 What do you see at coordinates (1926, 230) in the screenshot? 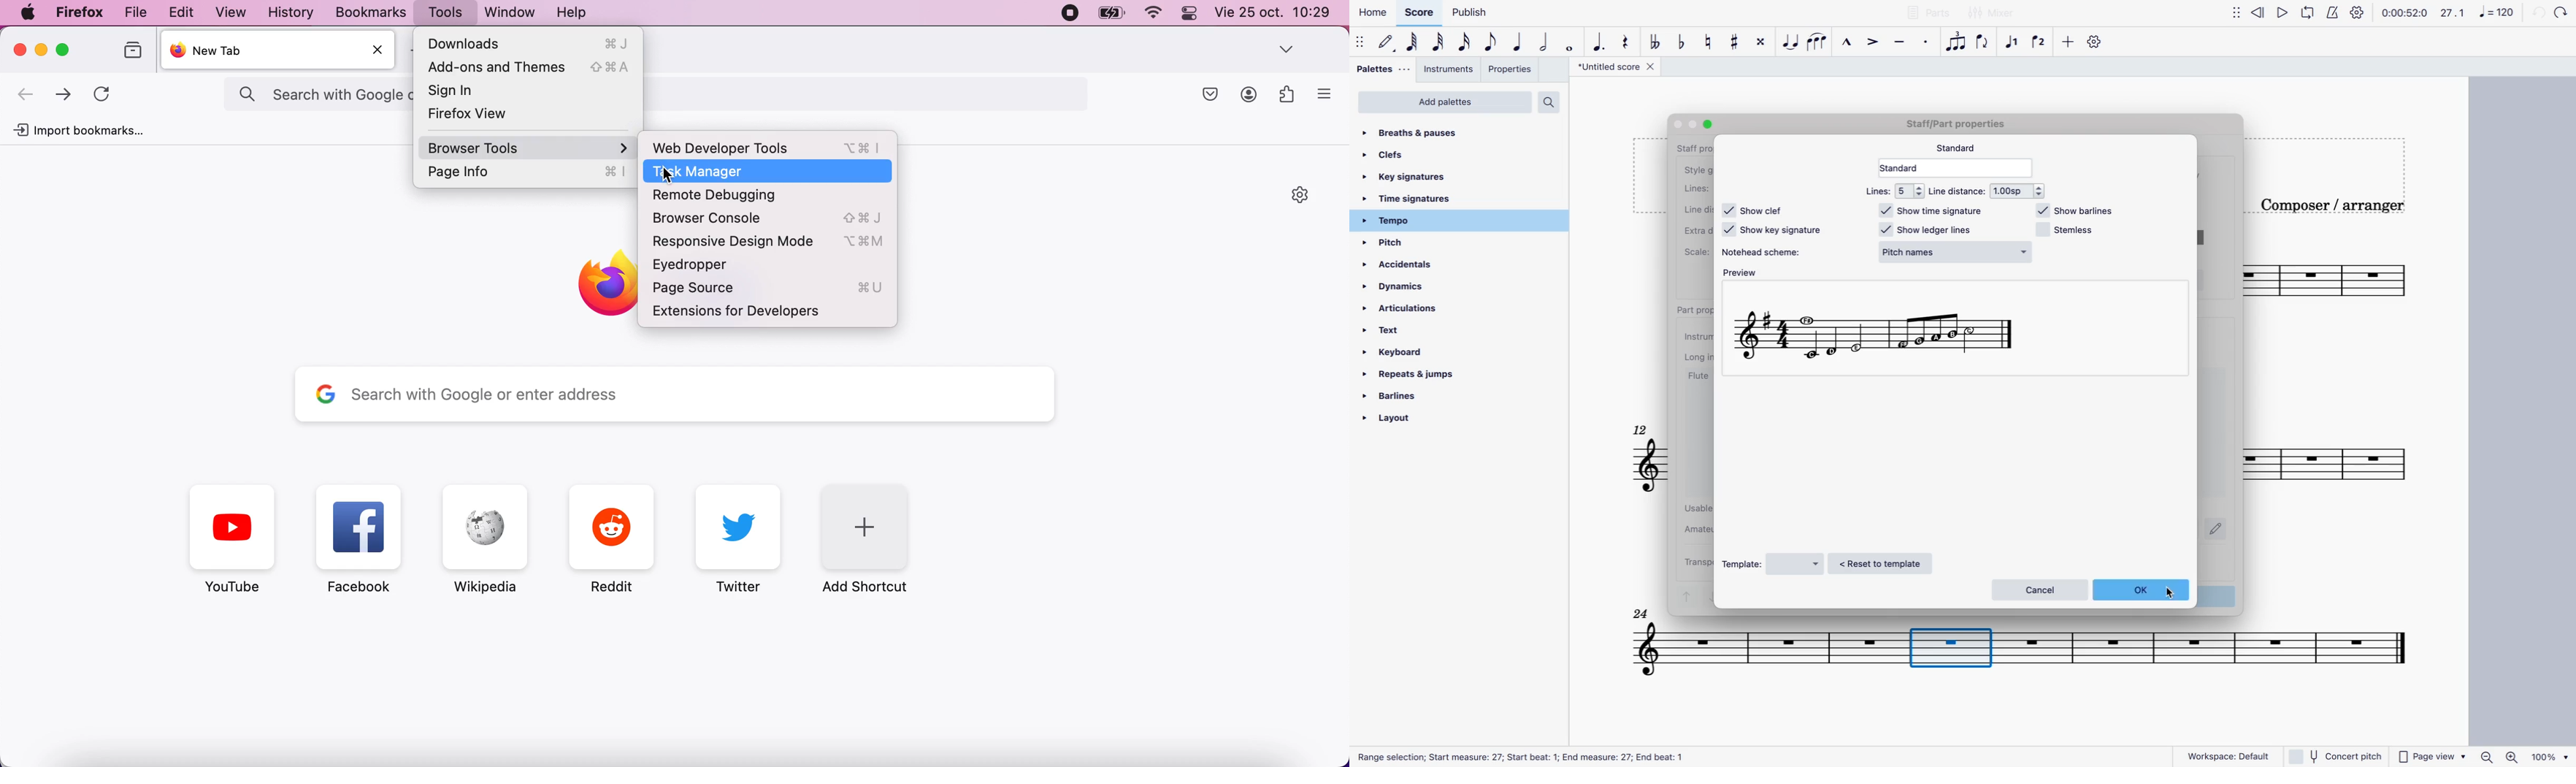
I see `show ledger lines` at bounding box center [1926, 230].